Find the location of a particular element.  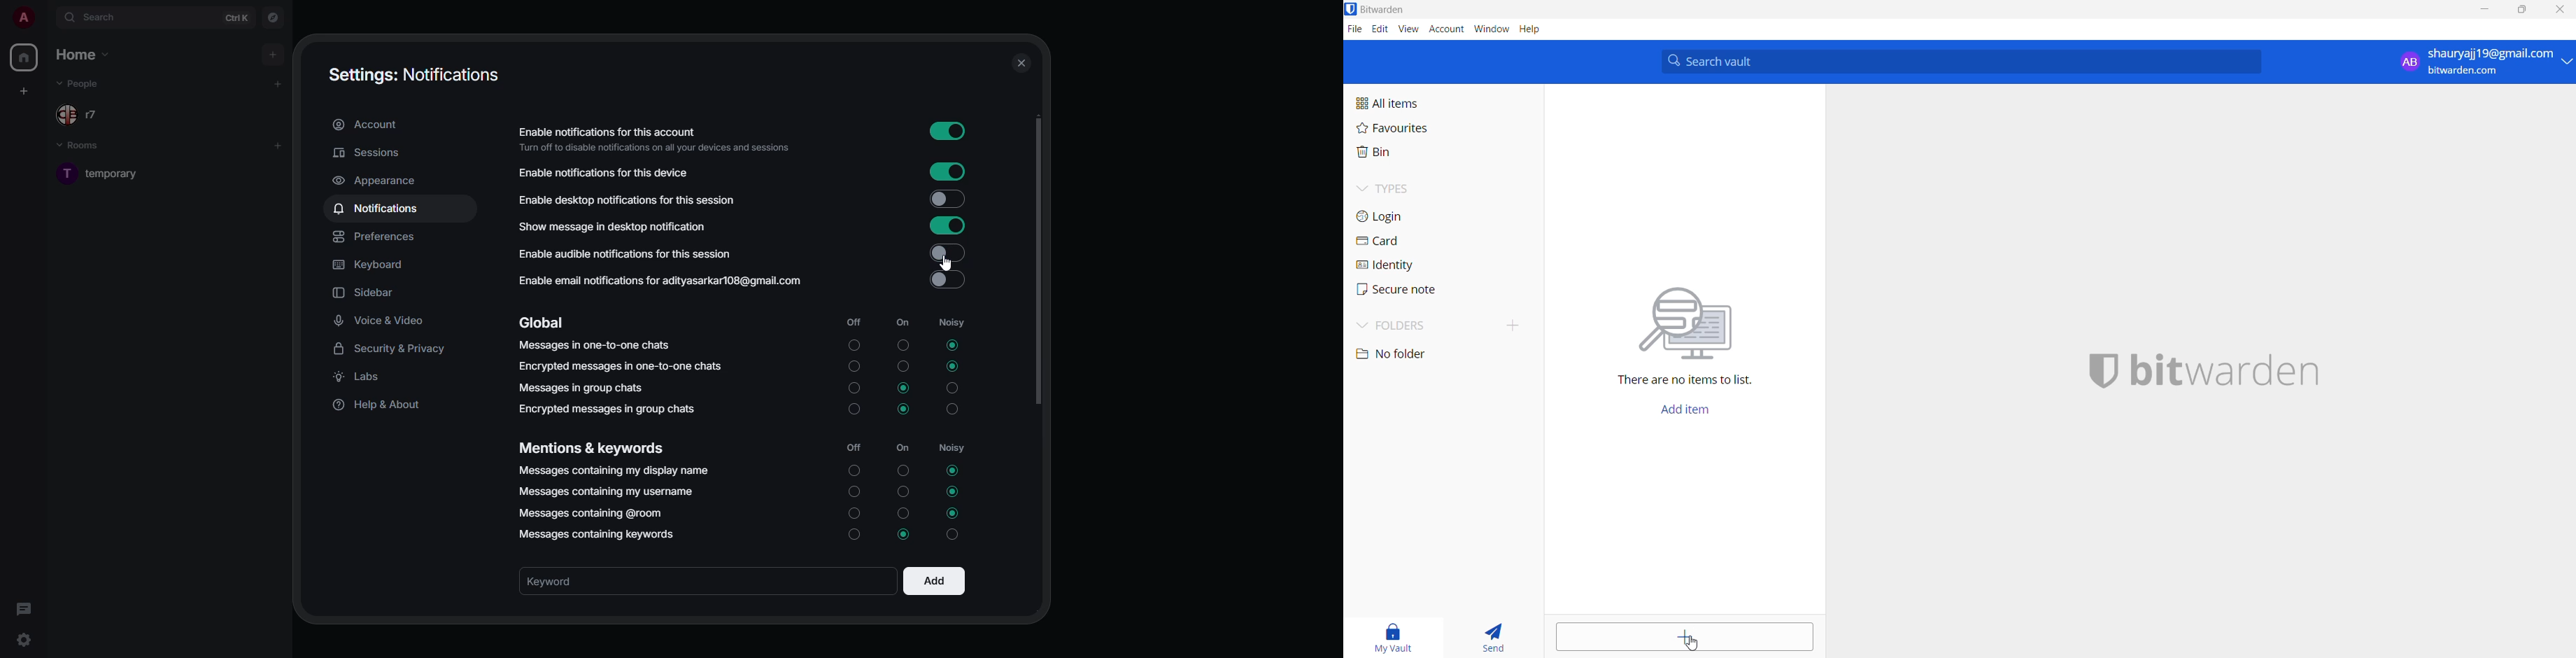

messages containing @room is located at coordinates (594, 512).